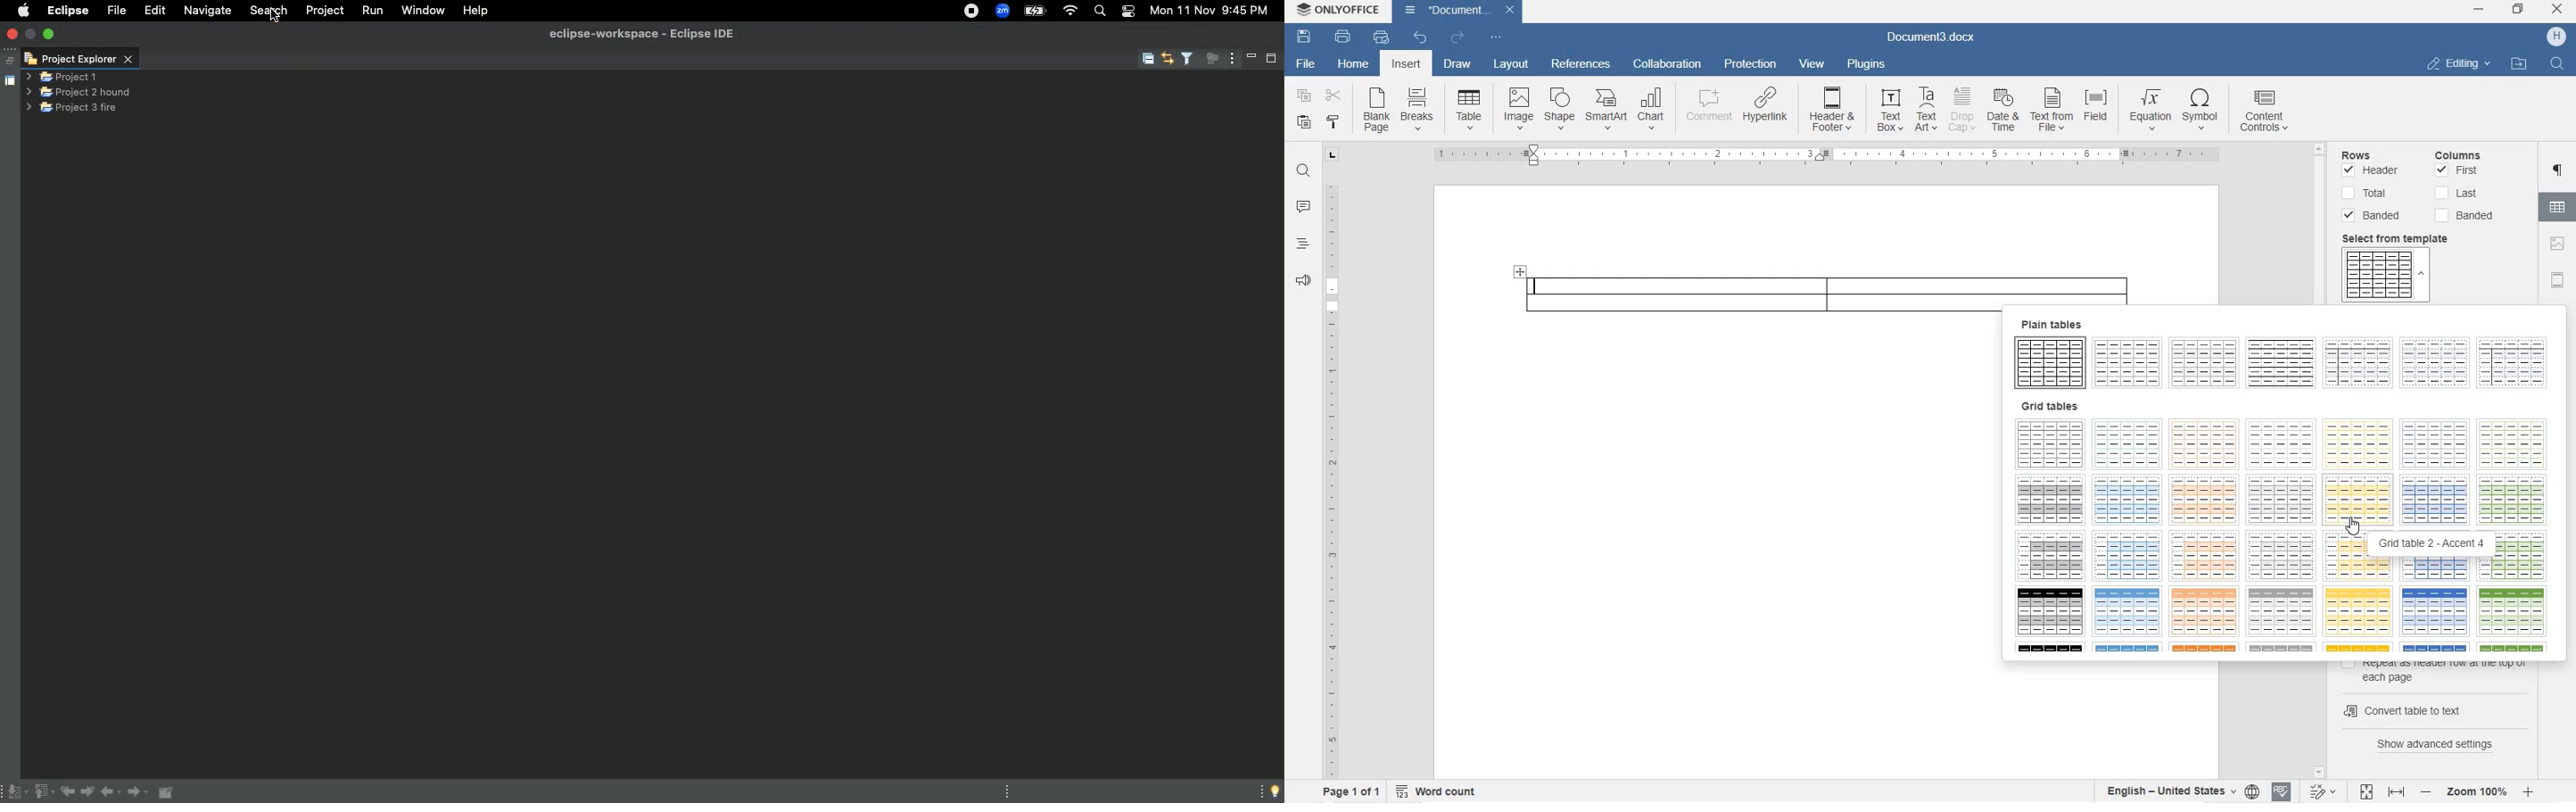 The width and height of the screenshot is (2576, 812). Describe the element at coordinates (270, 12) in the screenshot. I see `Search` at that location.